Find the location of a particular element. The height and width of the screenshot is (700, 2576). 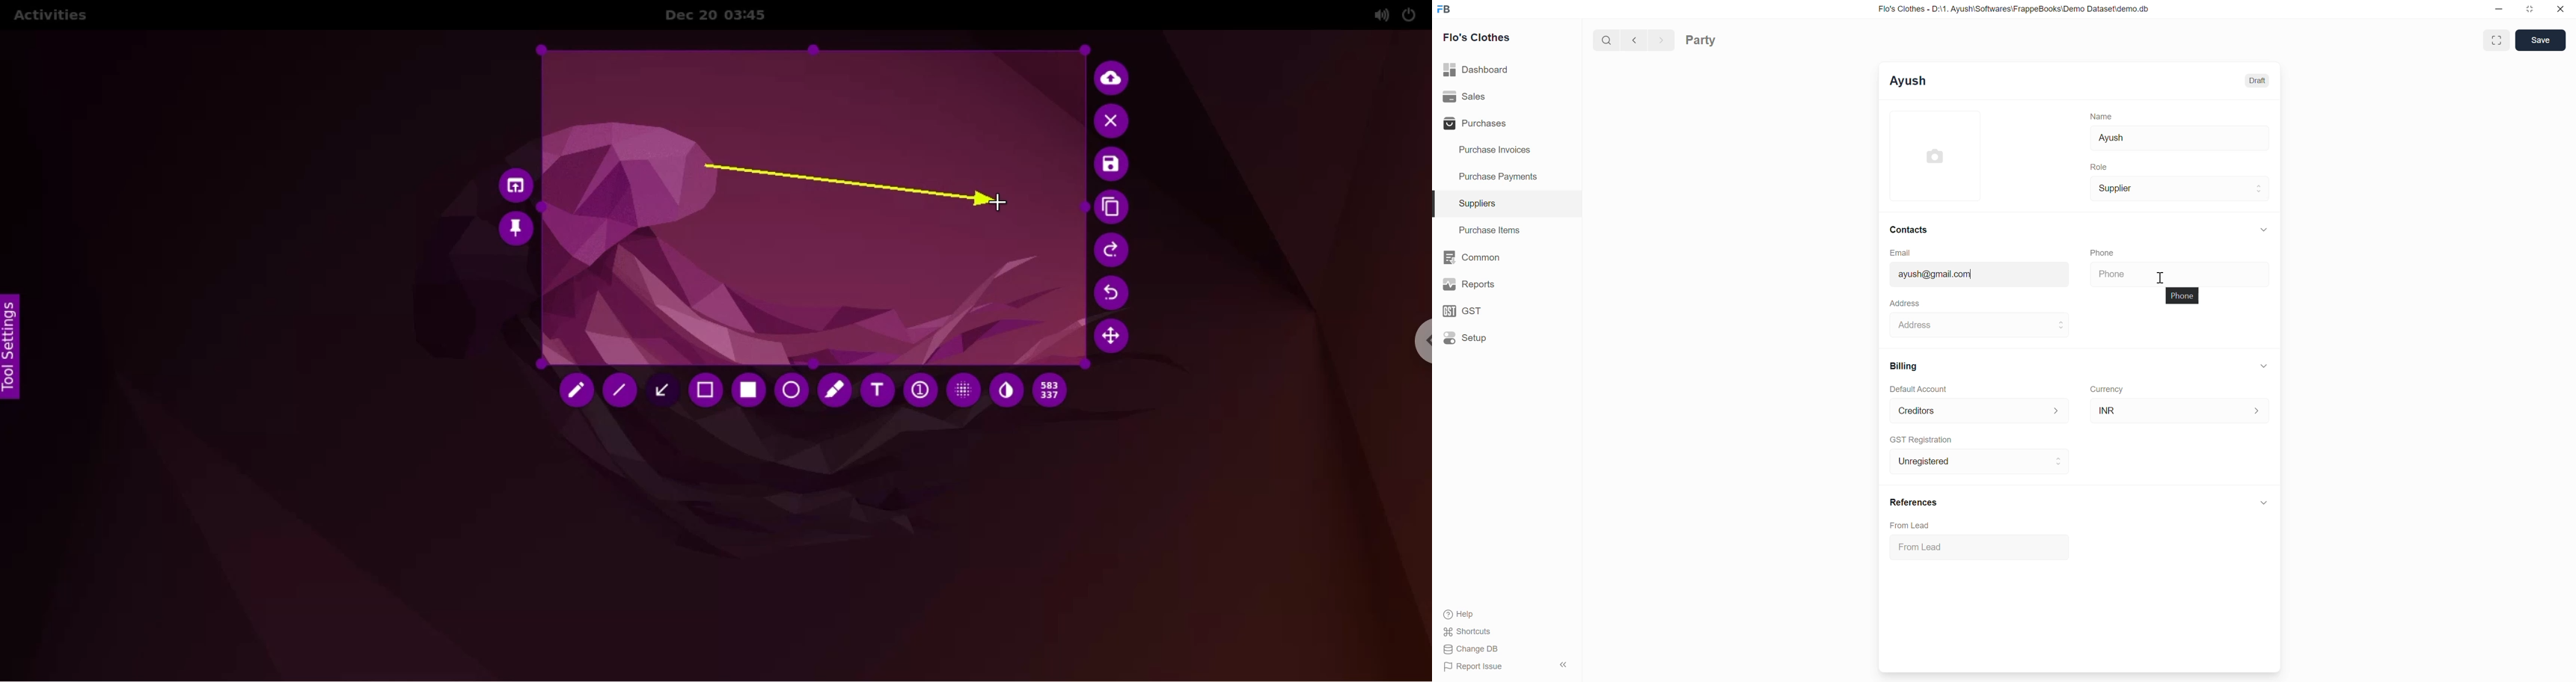

Contacts is located at coordinates (1909, 230).